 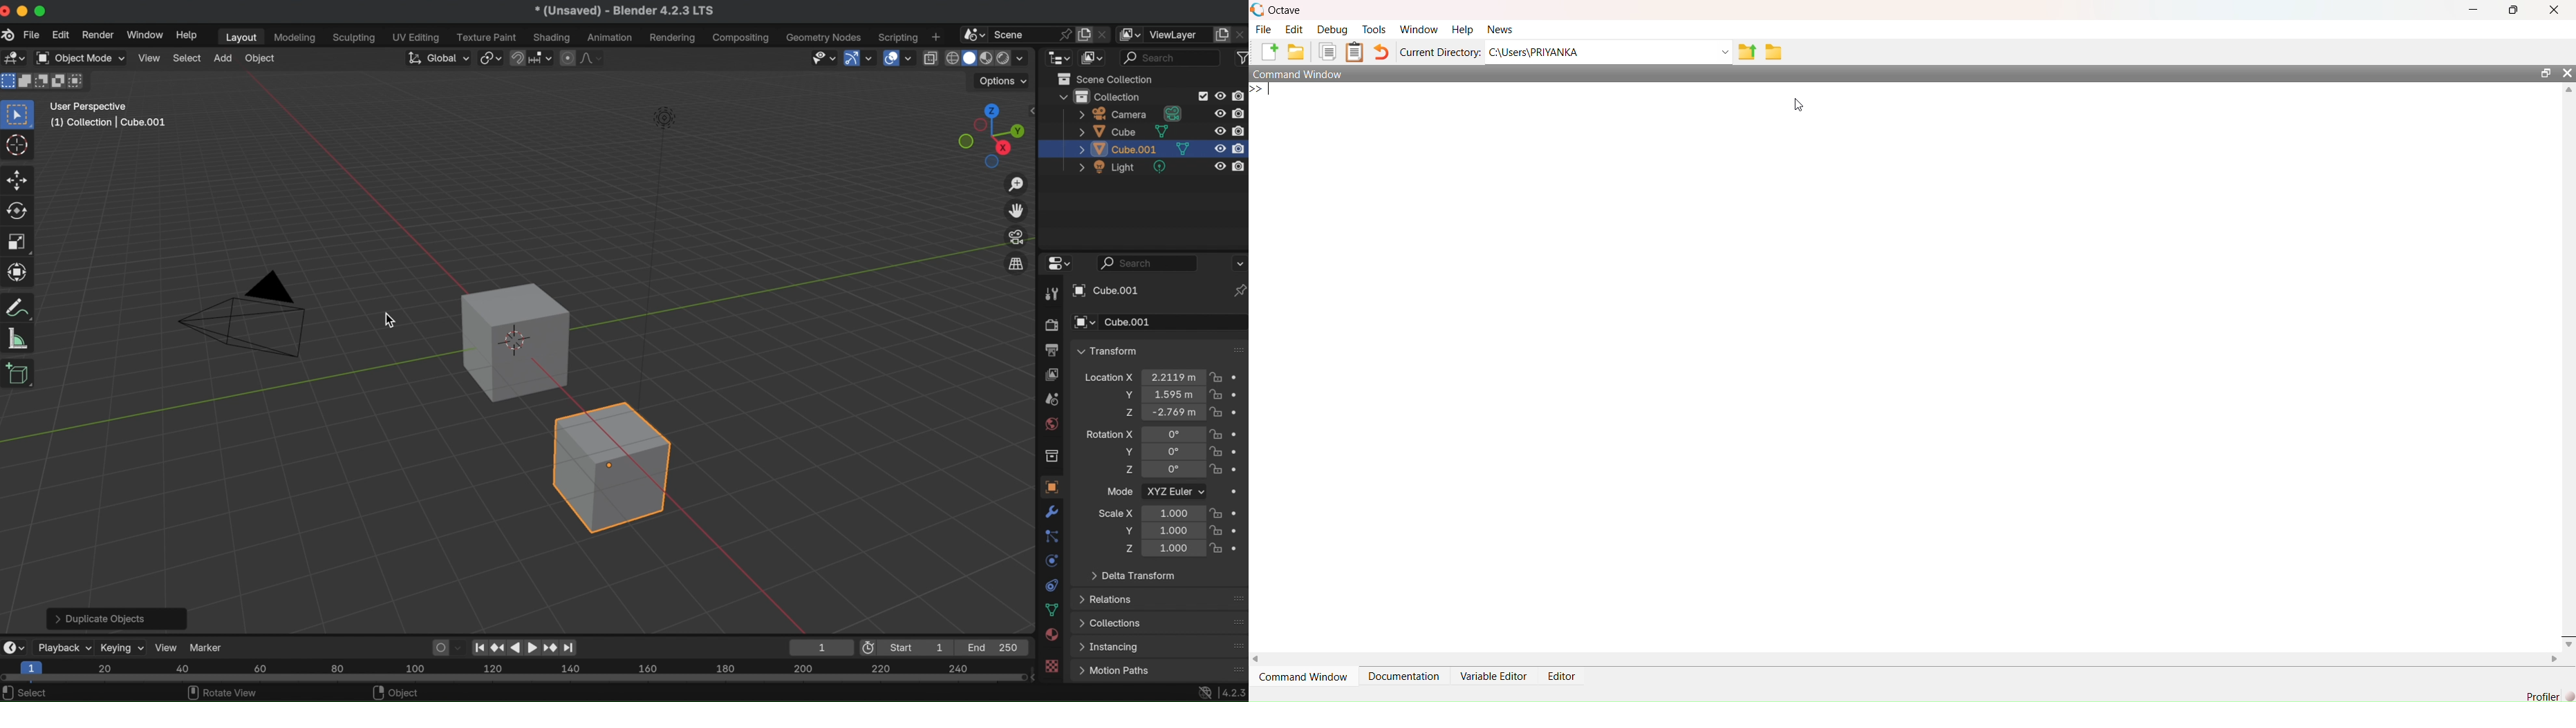 What do you see at coordinates (89, 105) in the screenshot?
I see `user perspective` at bounding box center [89, 105].